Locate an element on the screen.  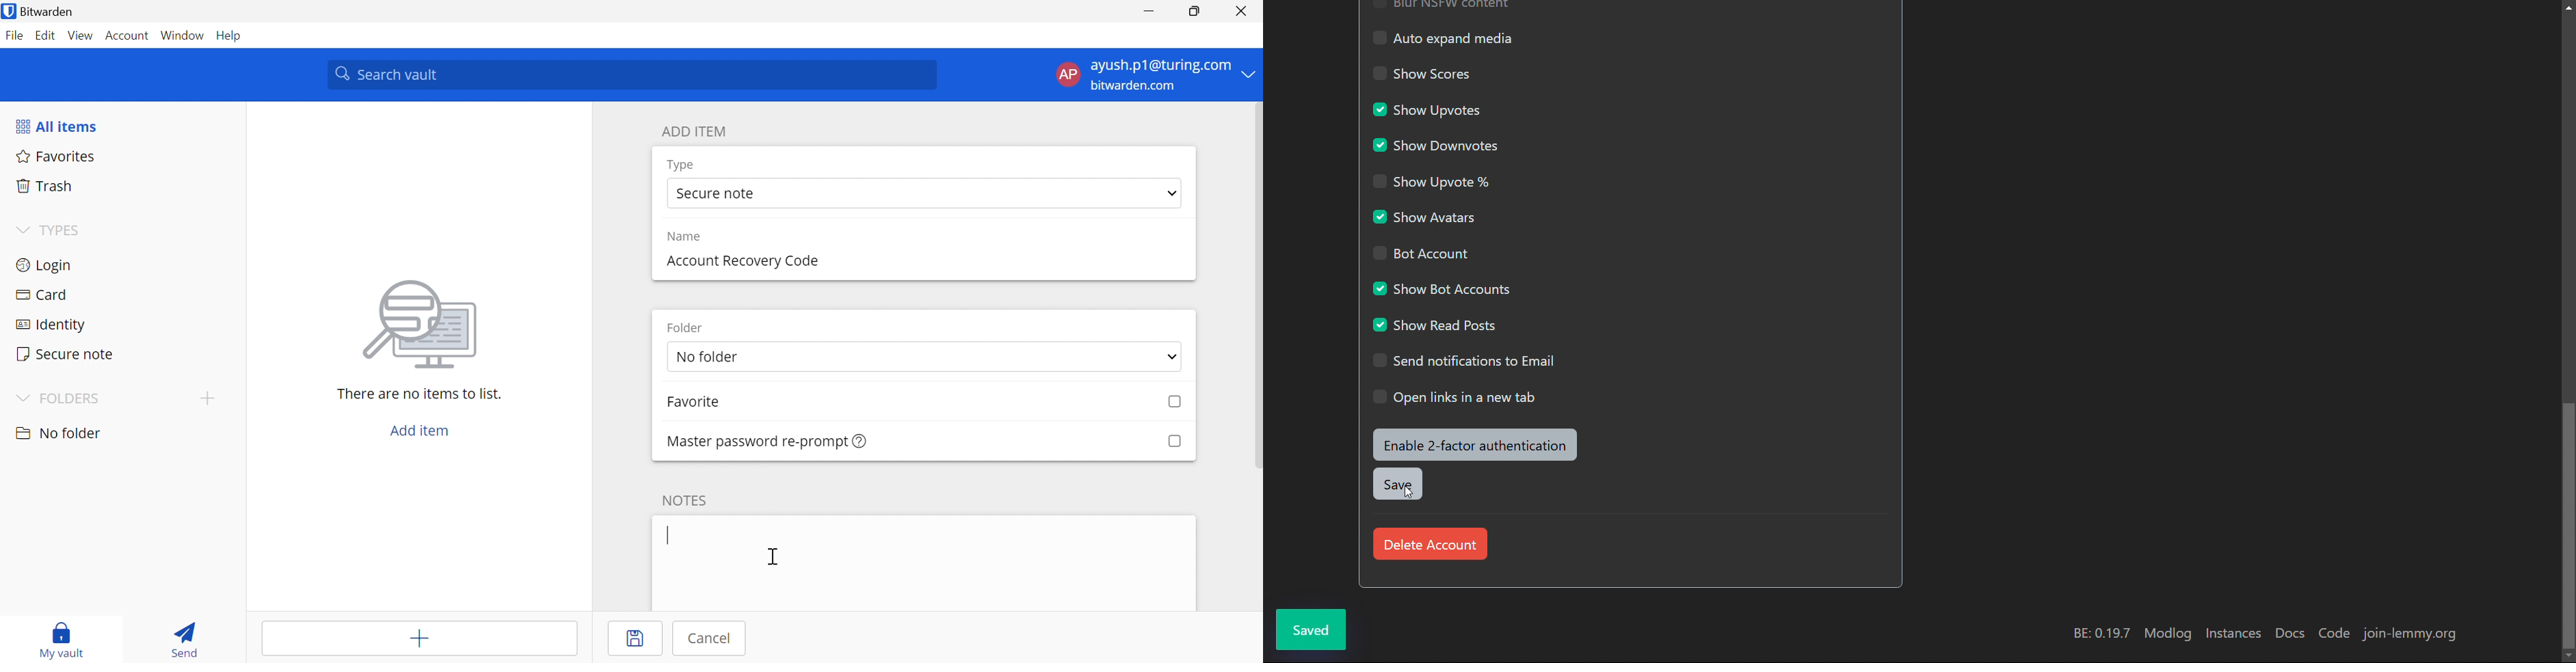
Account is located at coordinates (127, 36).